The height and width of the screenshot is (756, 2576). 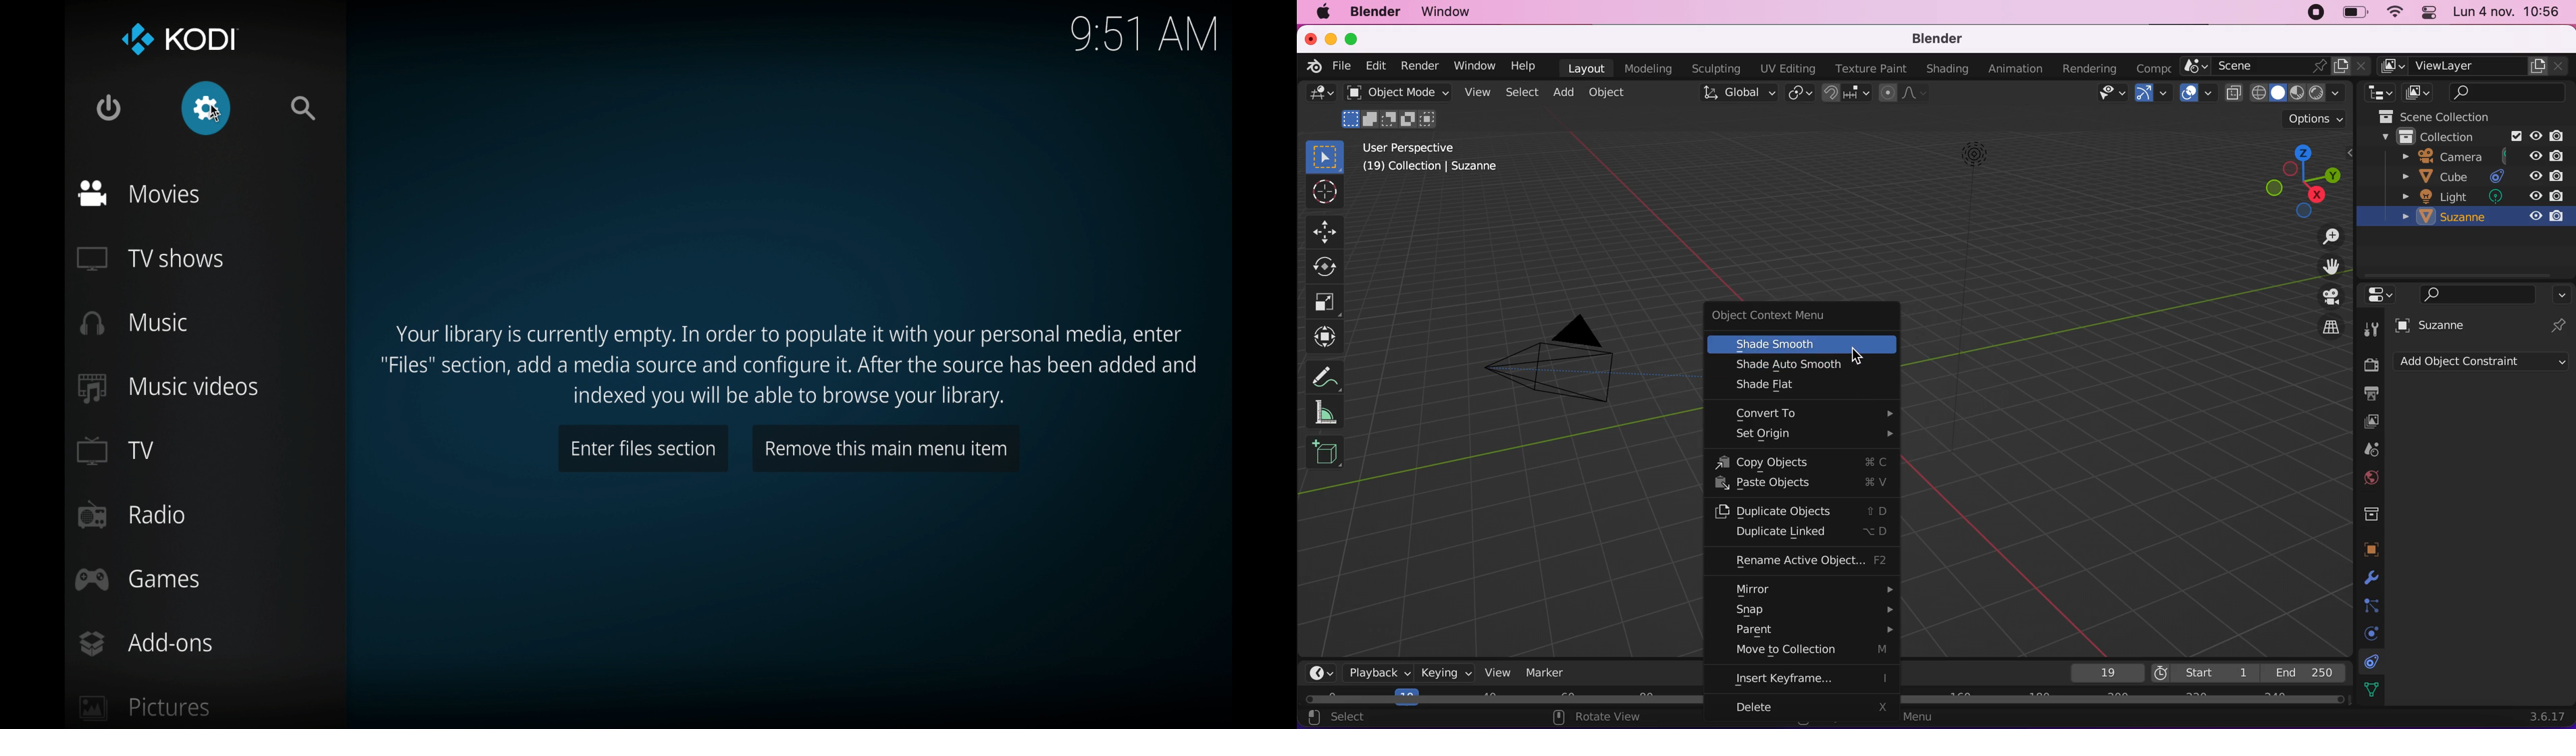 What do you see at coordinates (115, 450) in the screenshot?
I see `TV` at bounding box center [115, 450].